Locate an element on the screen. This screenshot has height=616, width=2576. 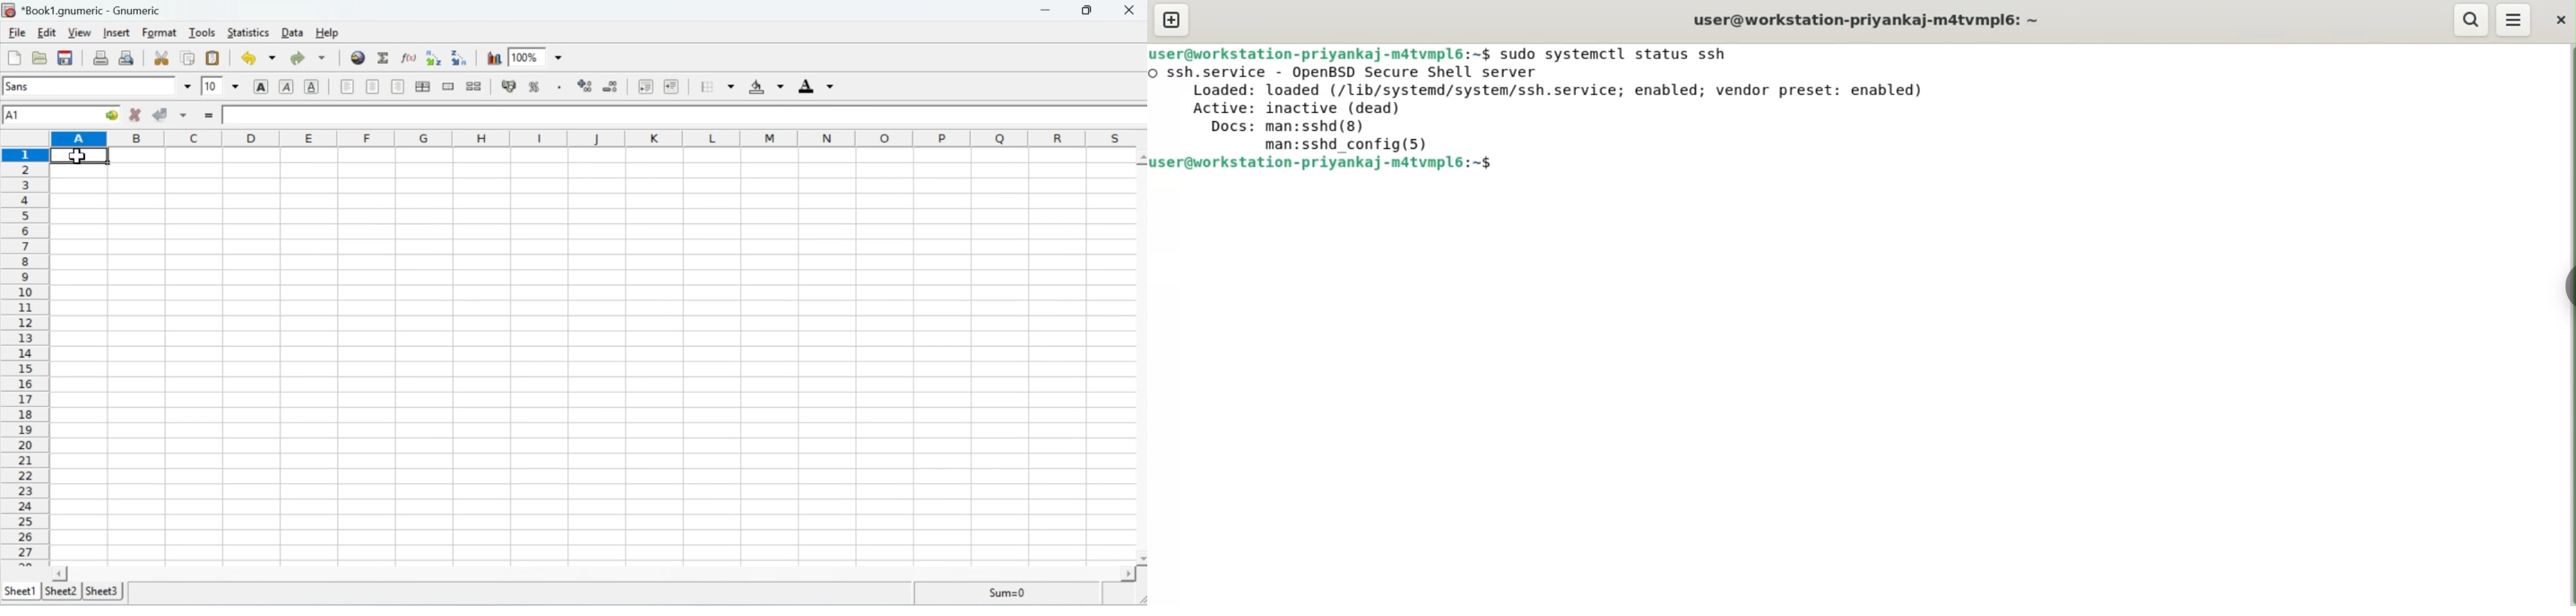
Formula bar is located at coordinates (678, 116).